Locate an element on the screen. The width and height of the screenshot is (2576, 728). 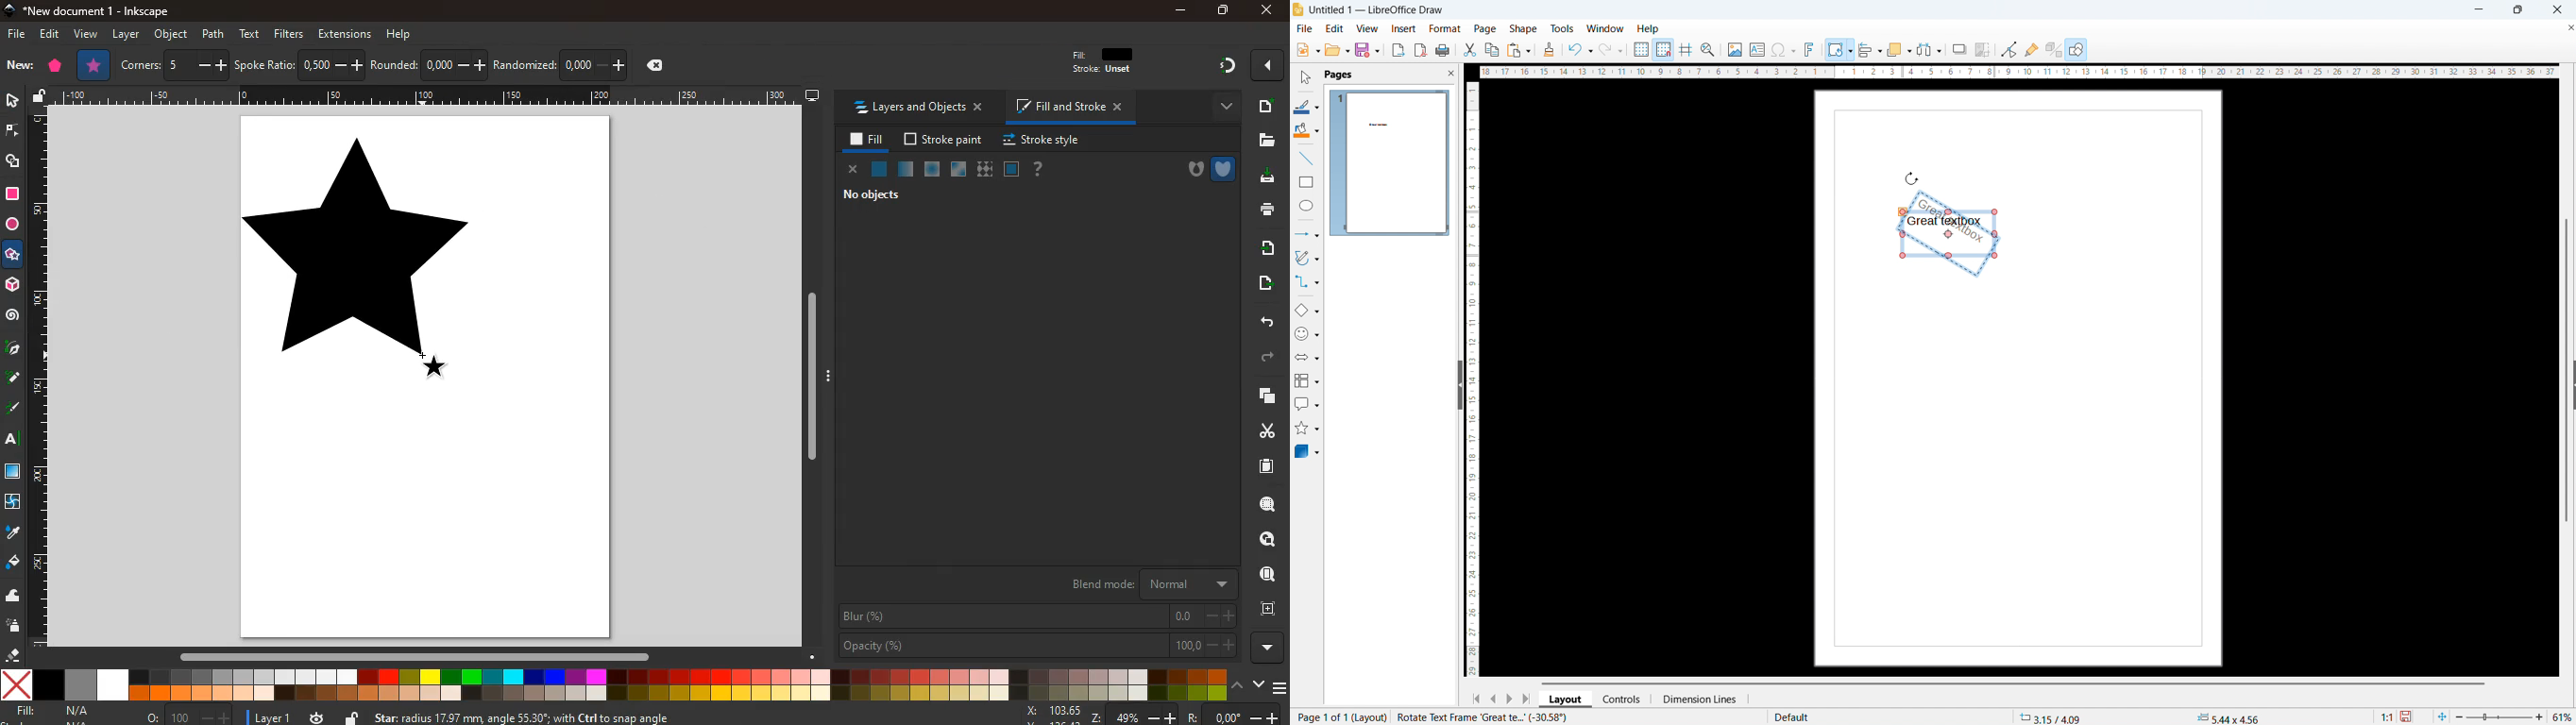
flowcharts is located at coordinates (1306, 381).